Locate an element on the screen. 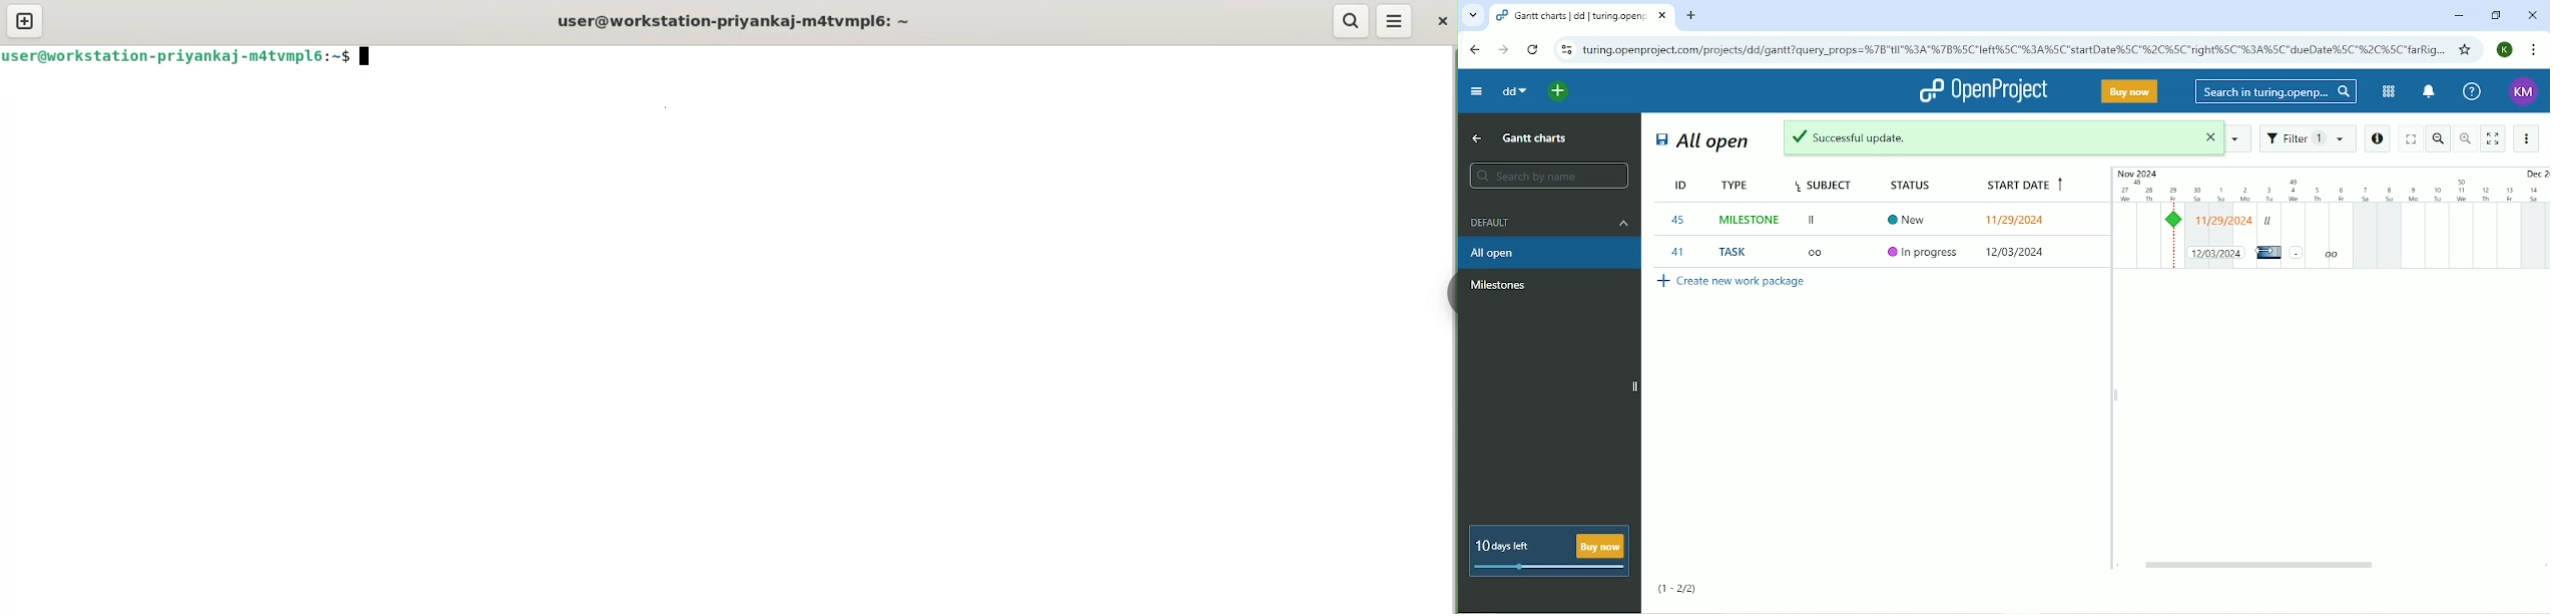 The image size is (2576, 616). Subject is located at coordinates (1825, 184).